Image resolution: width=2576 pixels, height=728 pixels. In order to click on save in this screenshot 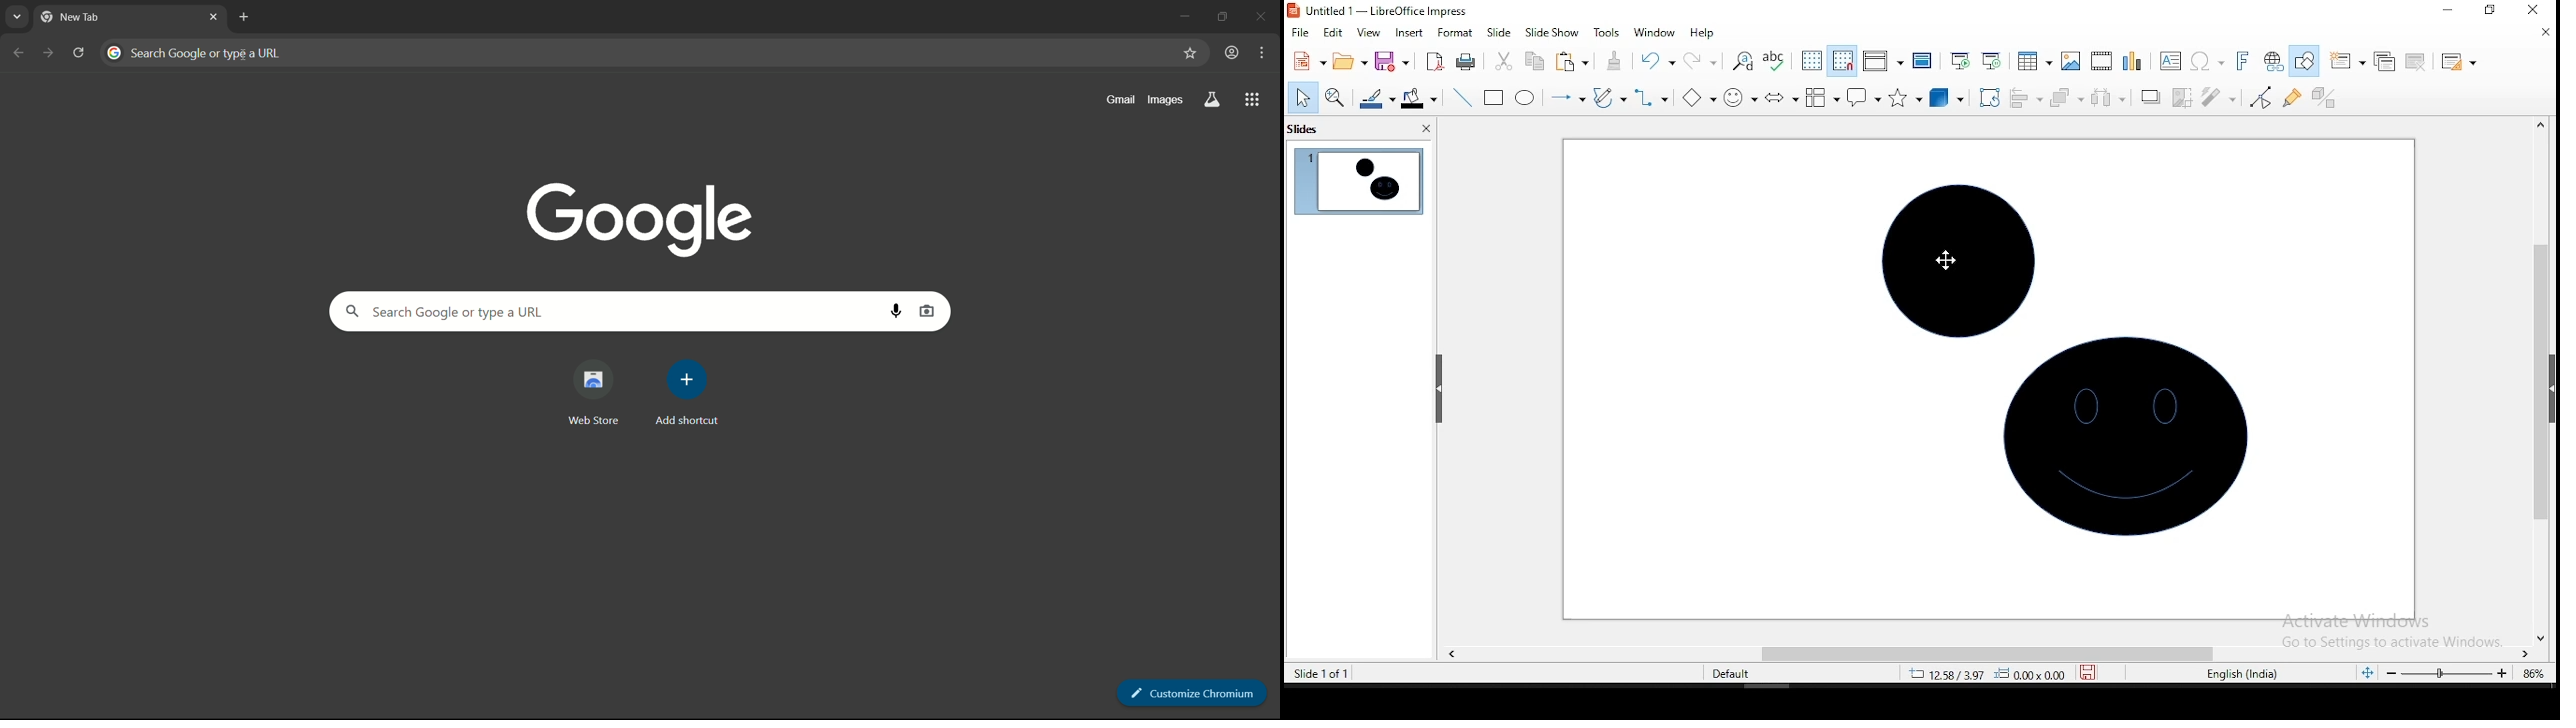, I will do `click(2091, 673)`.